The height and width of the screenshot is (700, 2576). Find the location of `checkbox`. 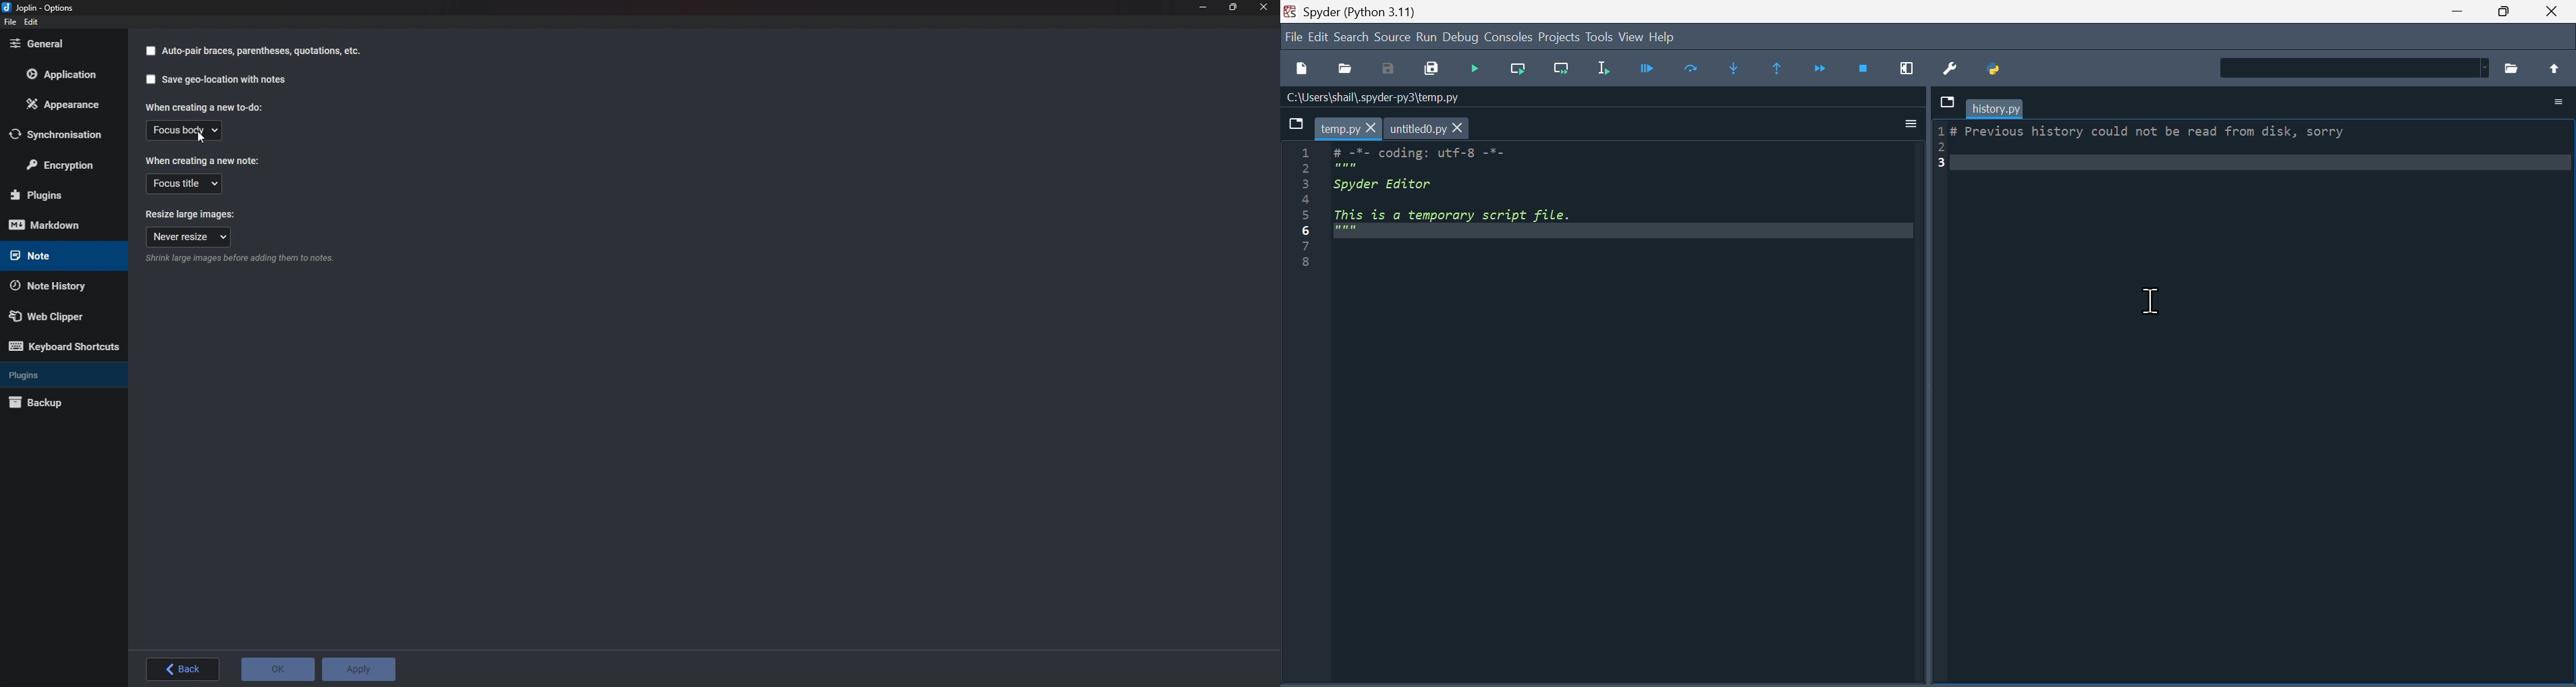

checkbox is located at coordinates (150, 80).